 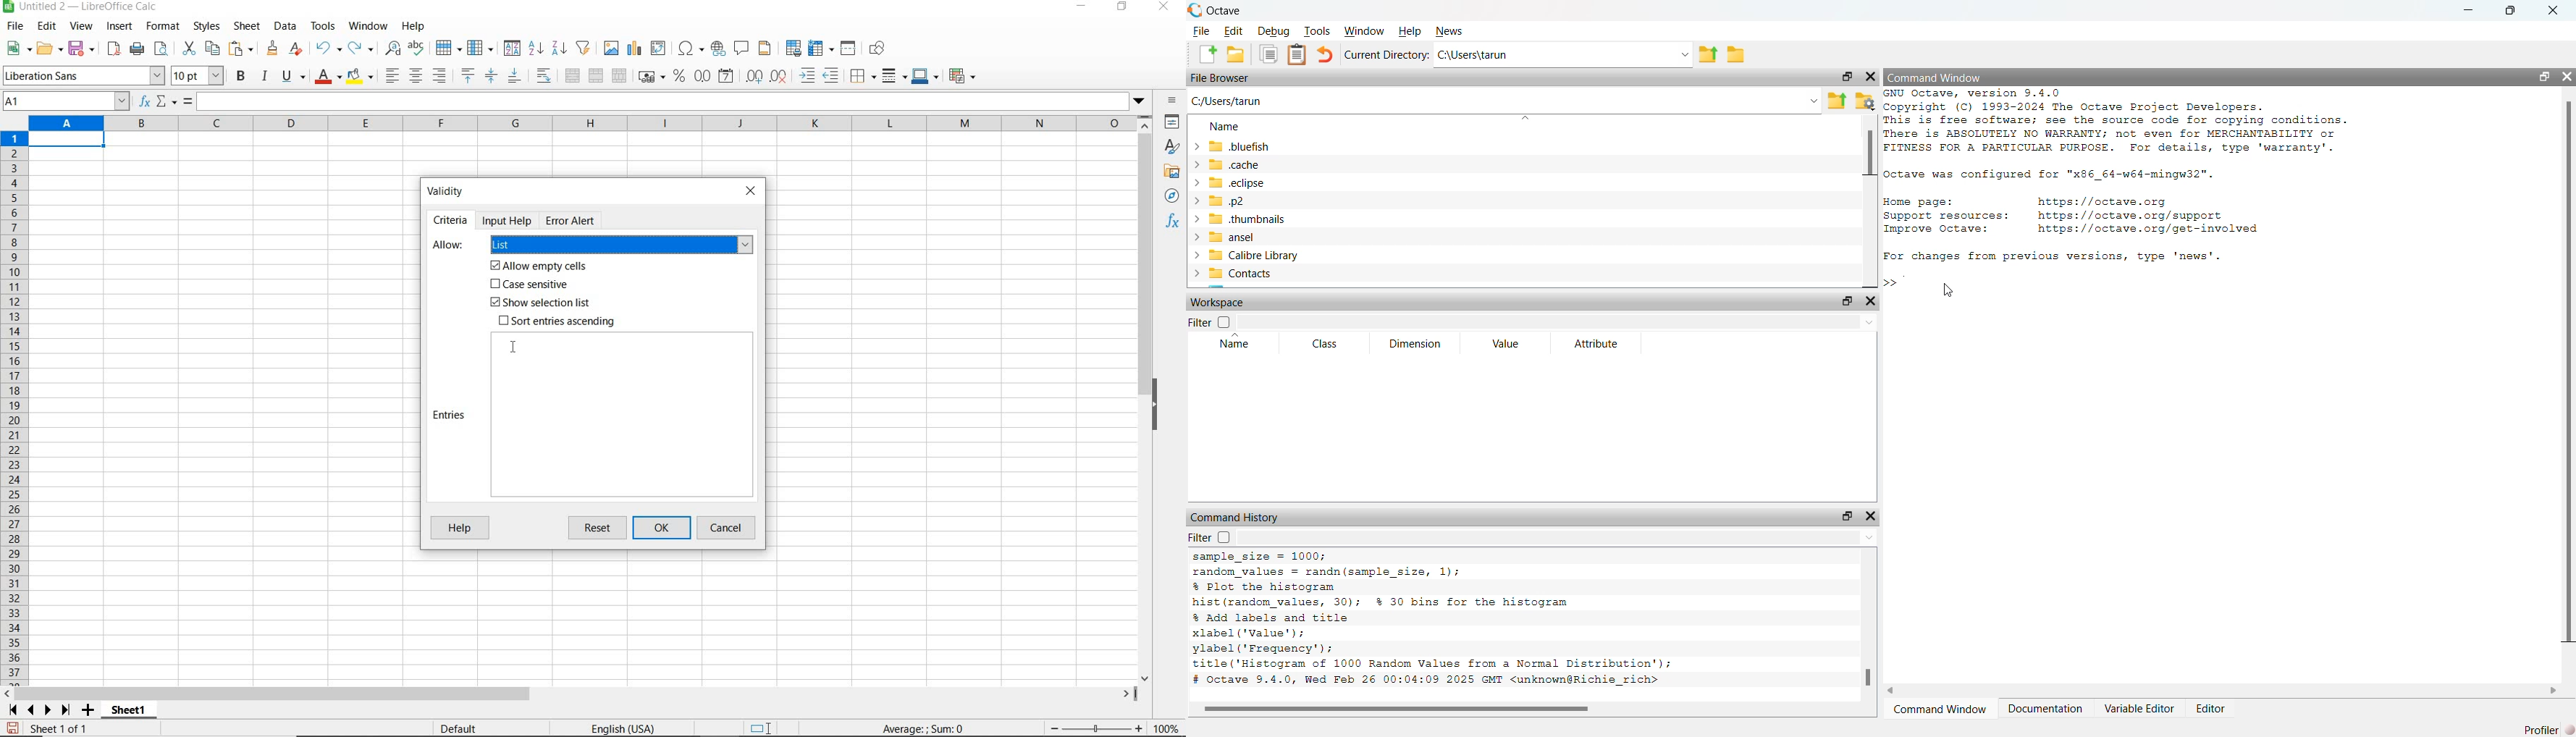 What do you see at coordinates (66, 140) in the screenshot?
I see `Selected cell` at bounding box center [66, 140].